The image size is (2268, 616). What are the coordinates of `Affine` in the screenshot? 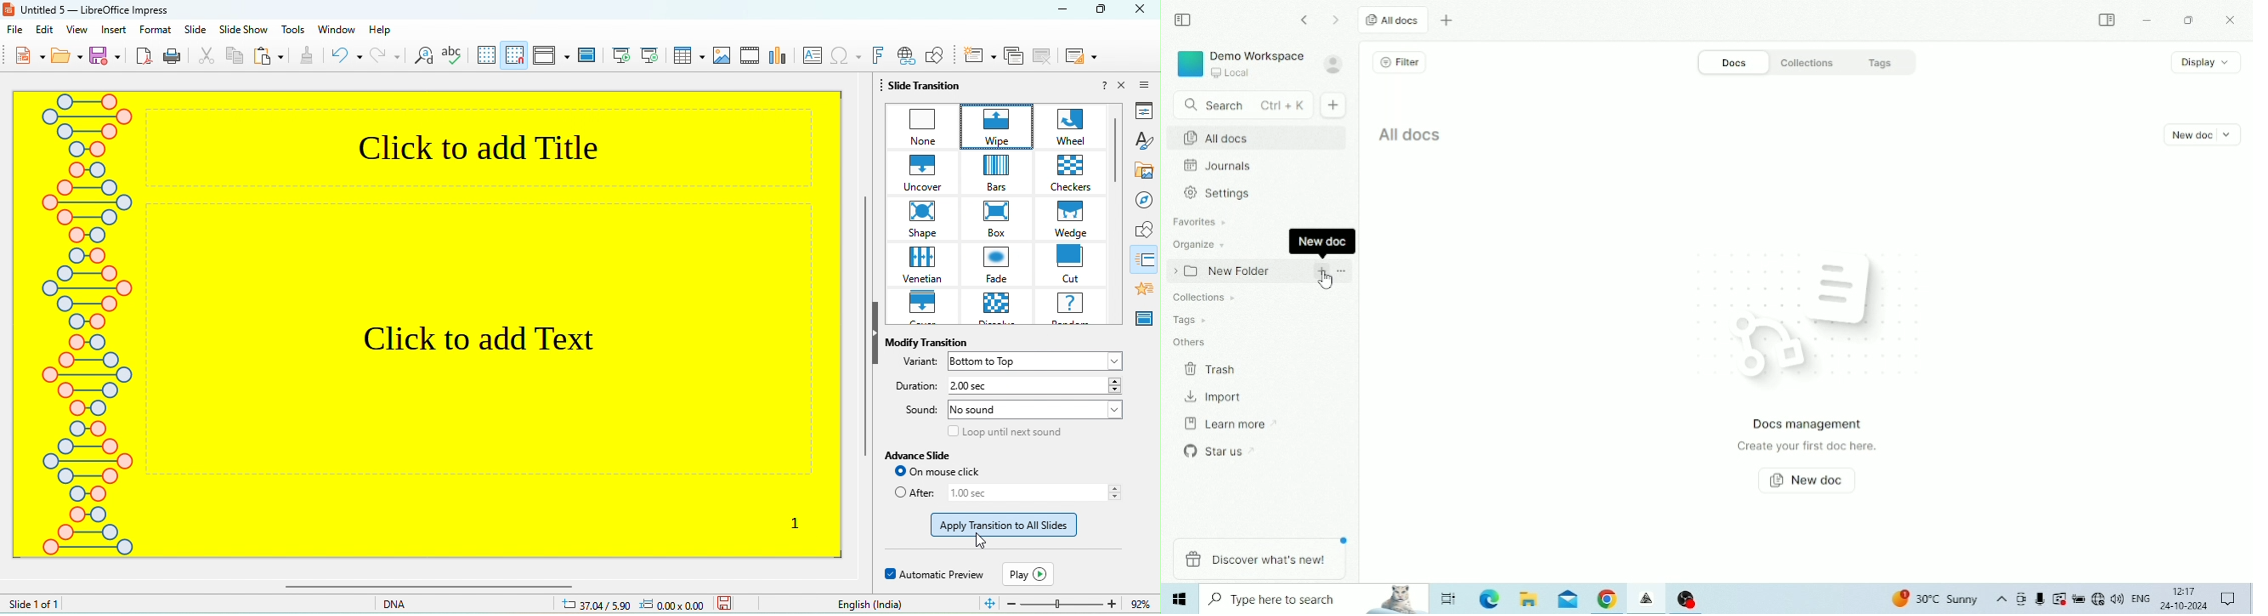 It's located at (1648, 599).